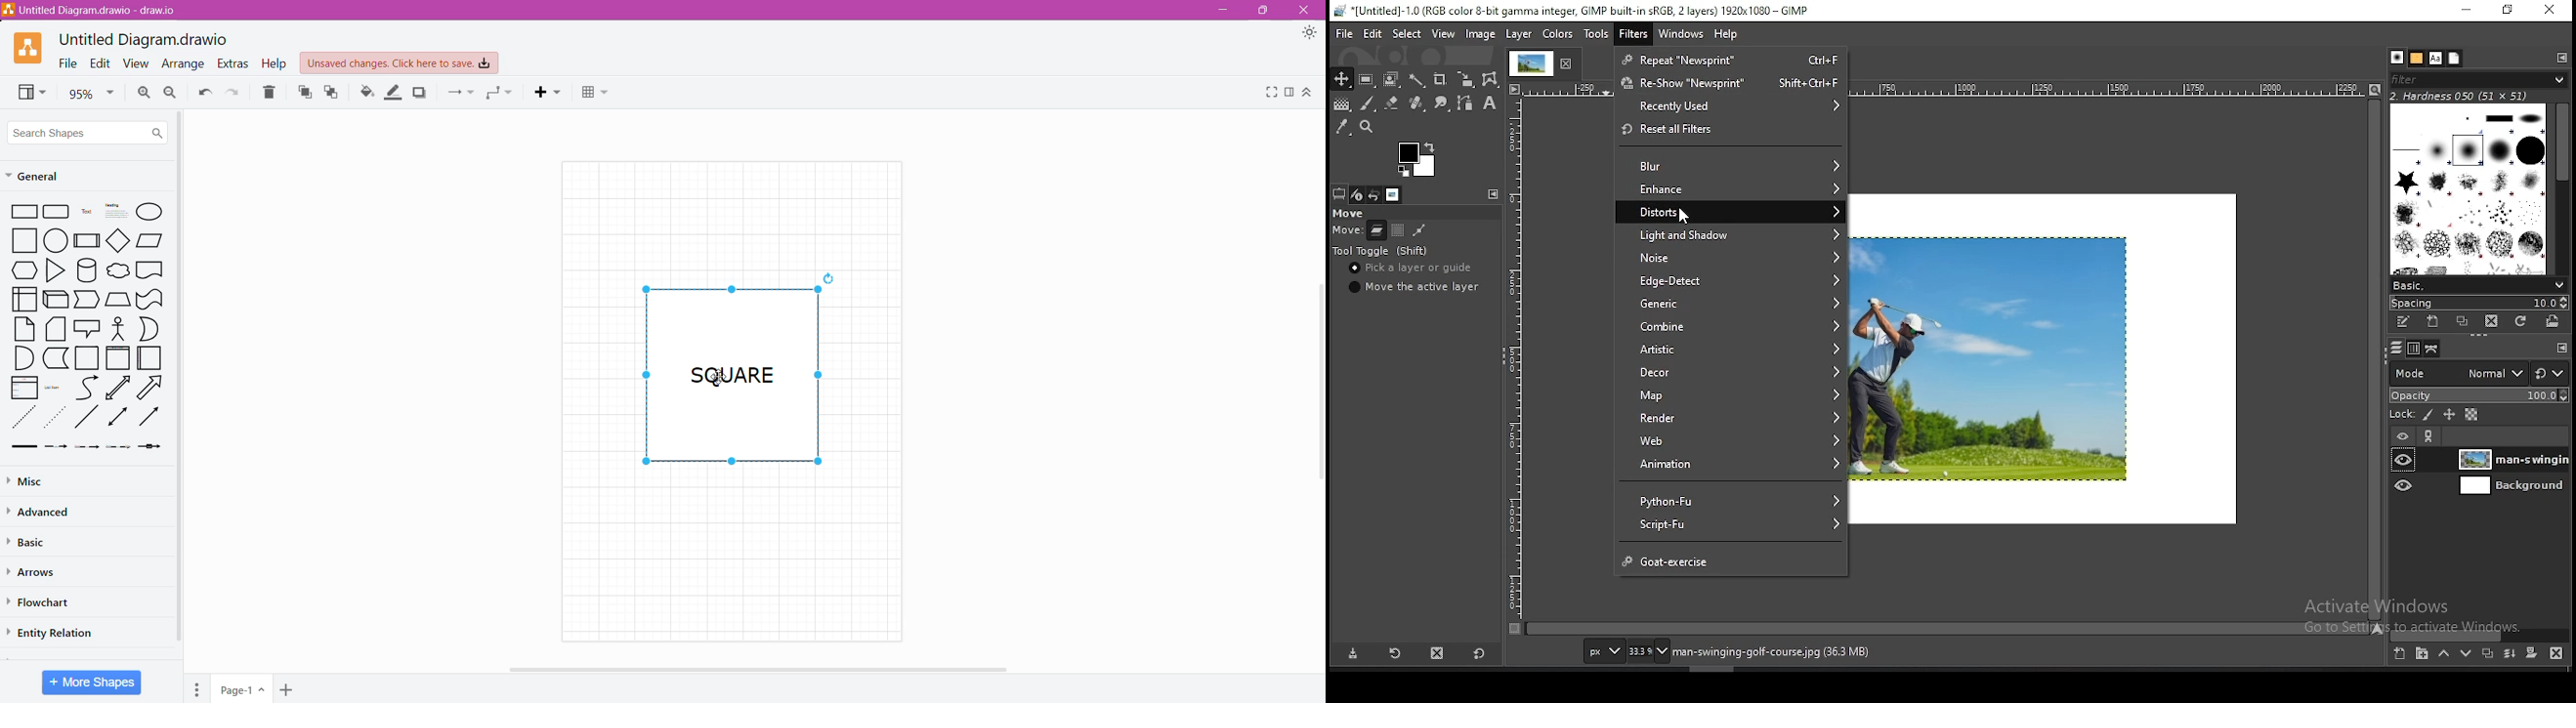 The width and height of the screenshot is (2576, 728). What do you see at coordinates (233, 64) in the screenshot?
I see `Extras` at bounding box center [233, 64].